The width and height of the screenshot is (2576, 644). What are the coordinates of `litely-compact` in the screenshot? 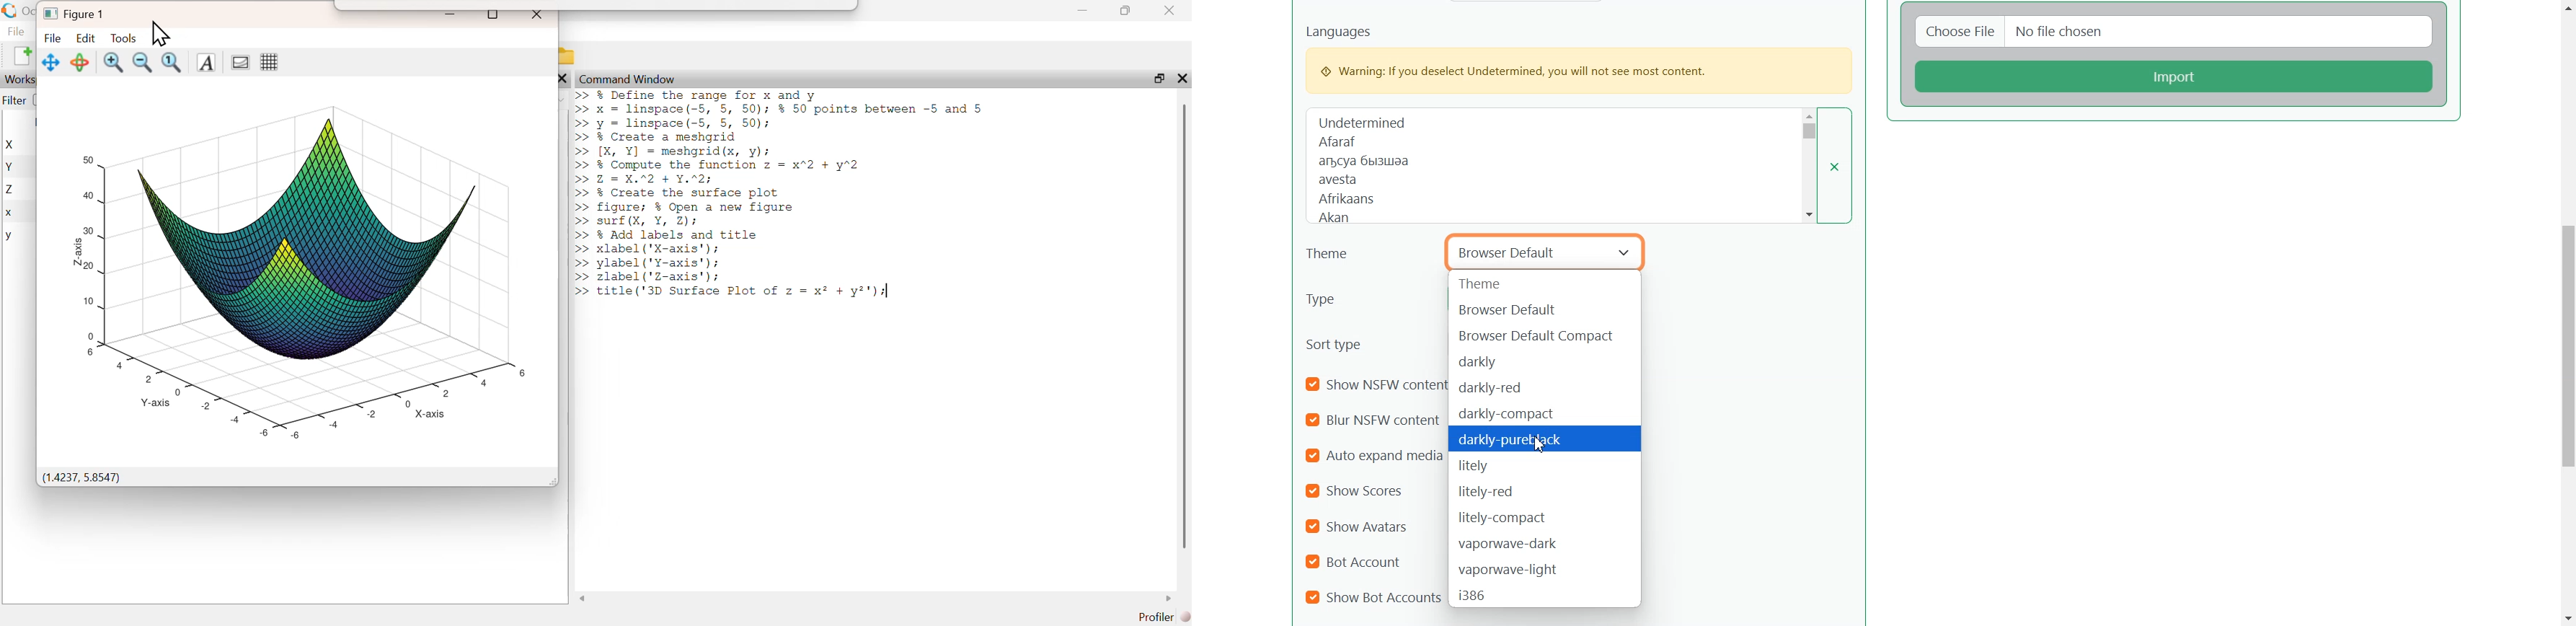 It's located at (1545, 517).